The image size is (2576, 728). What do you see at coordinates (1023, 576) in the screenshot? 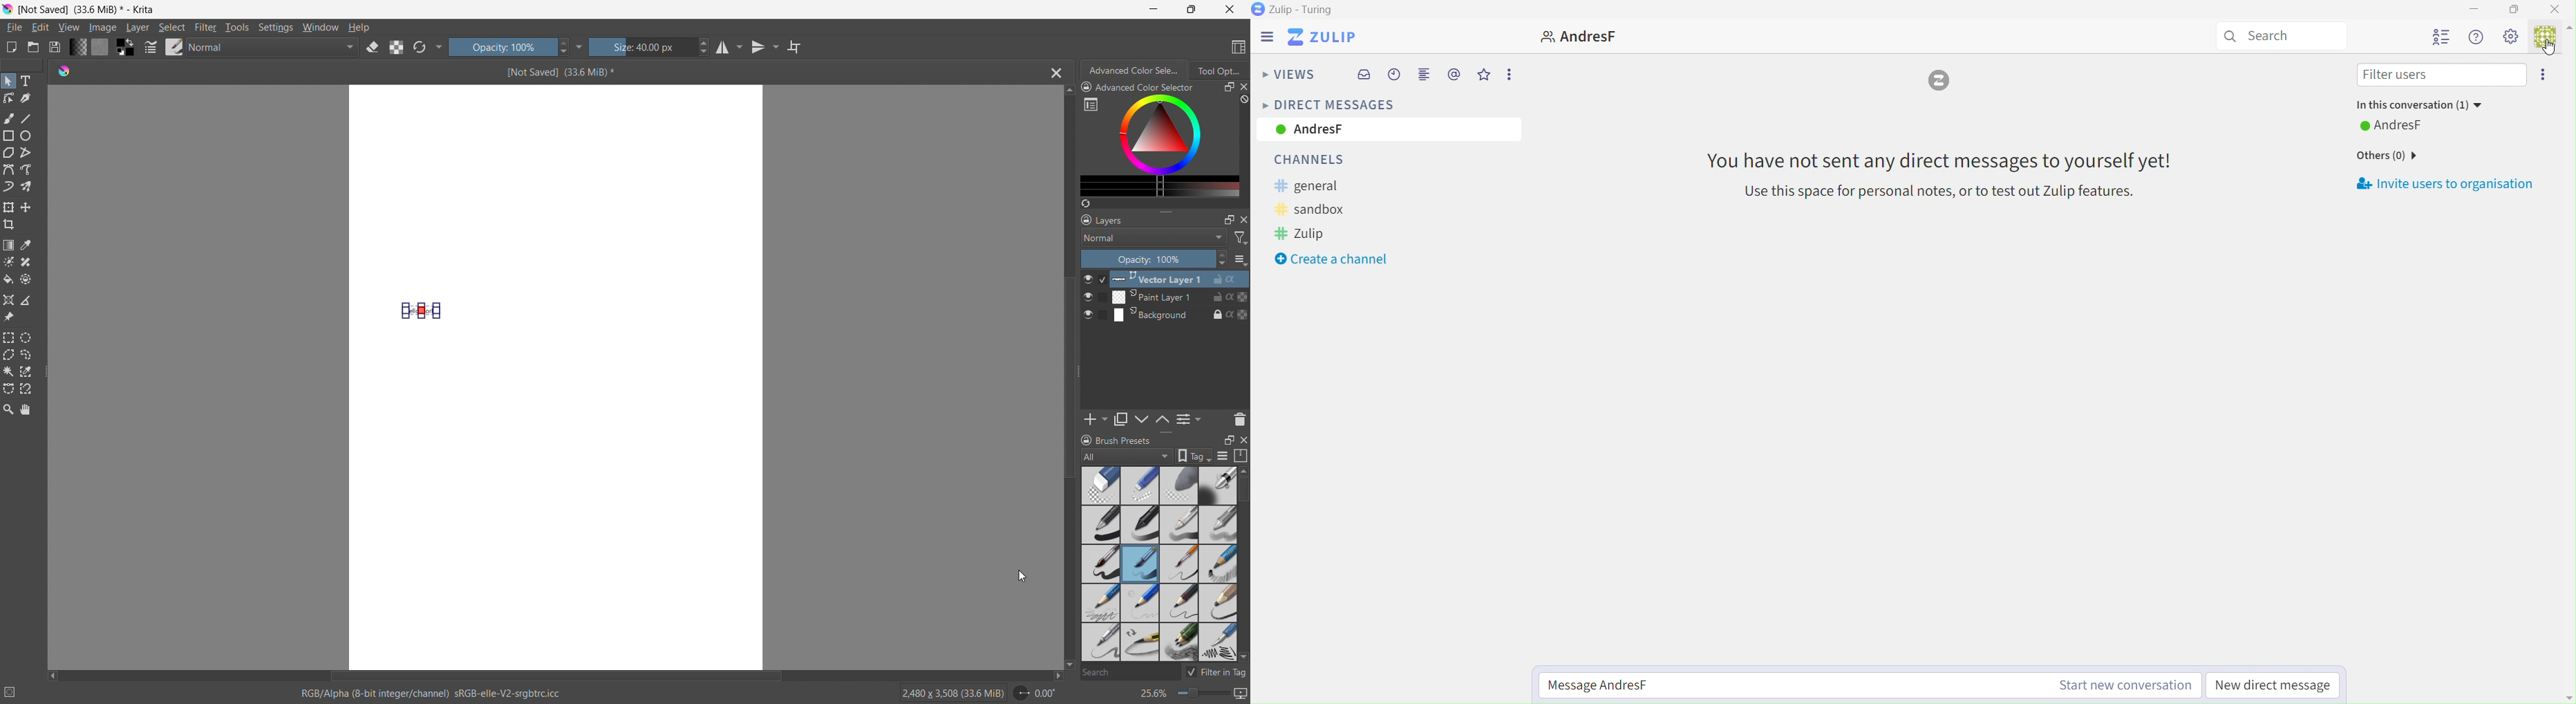
I see `Cursor` at bounding box center [1023, 576].